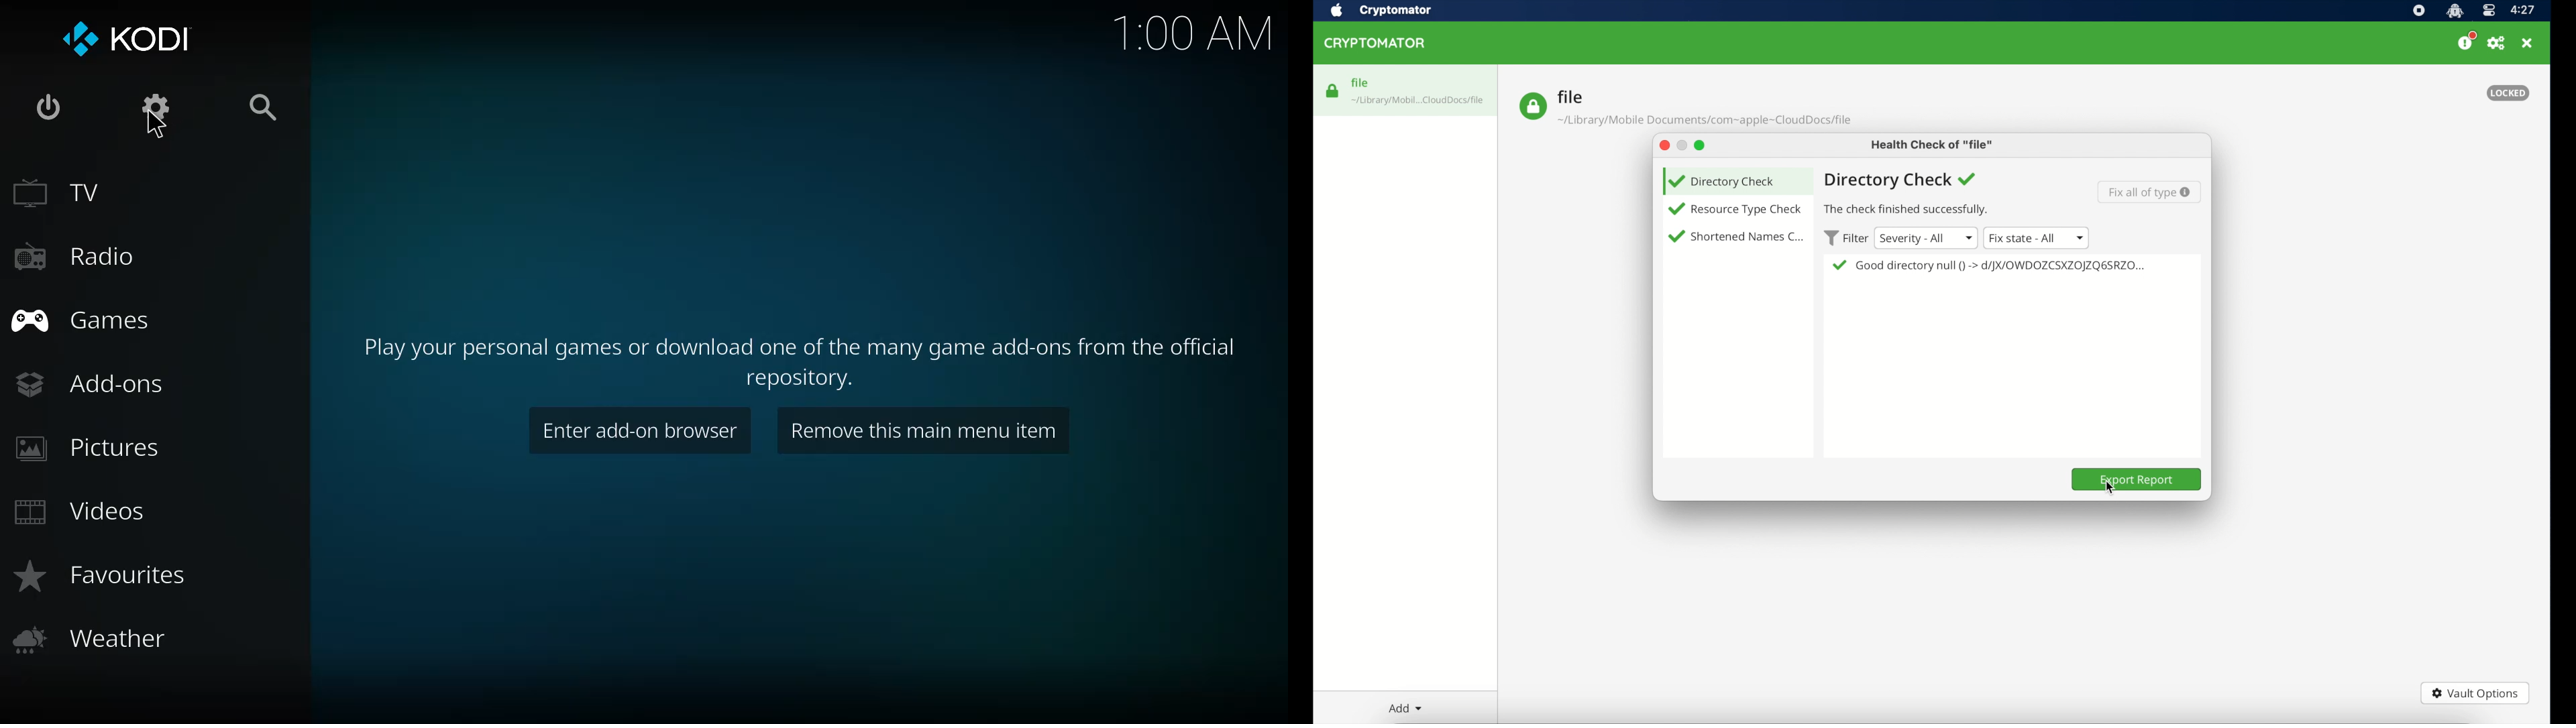 This screenshot has height=728, width=2576. I want to click on time, so click(1193, 36).